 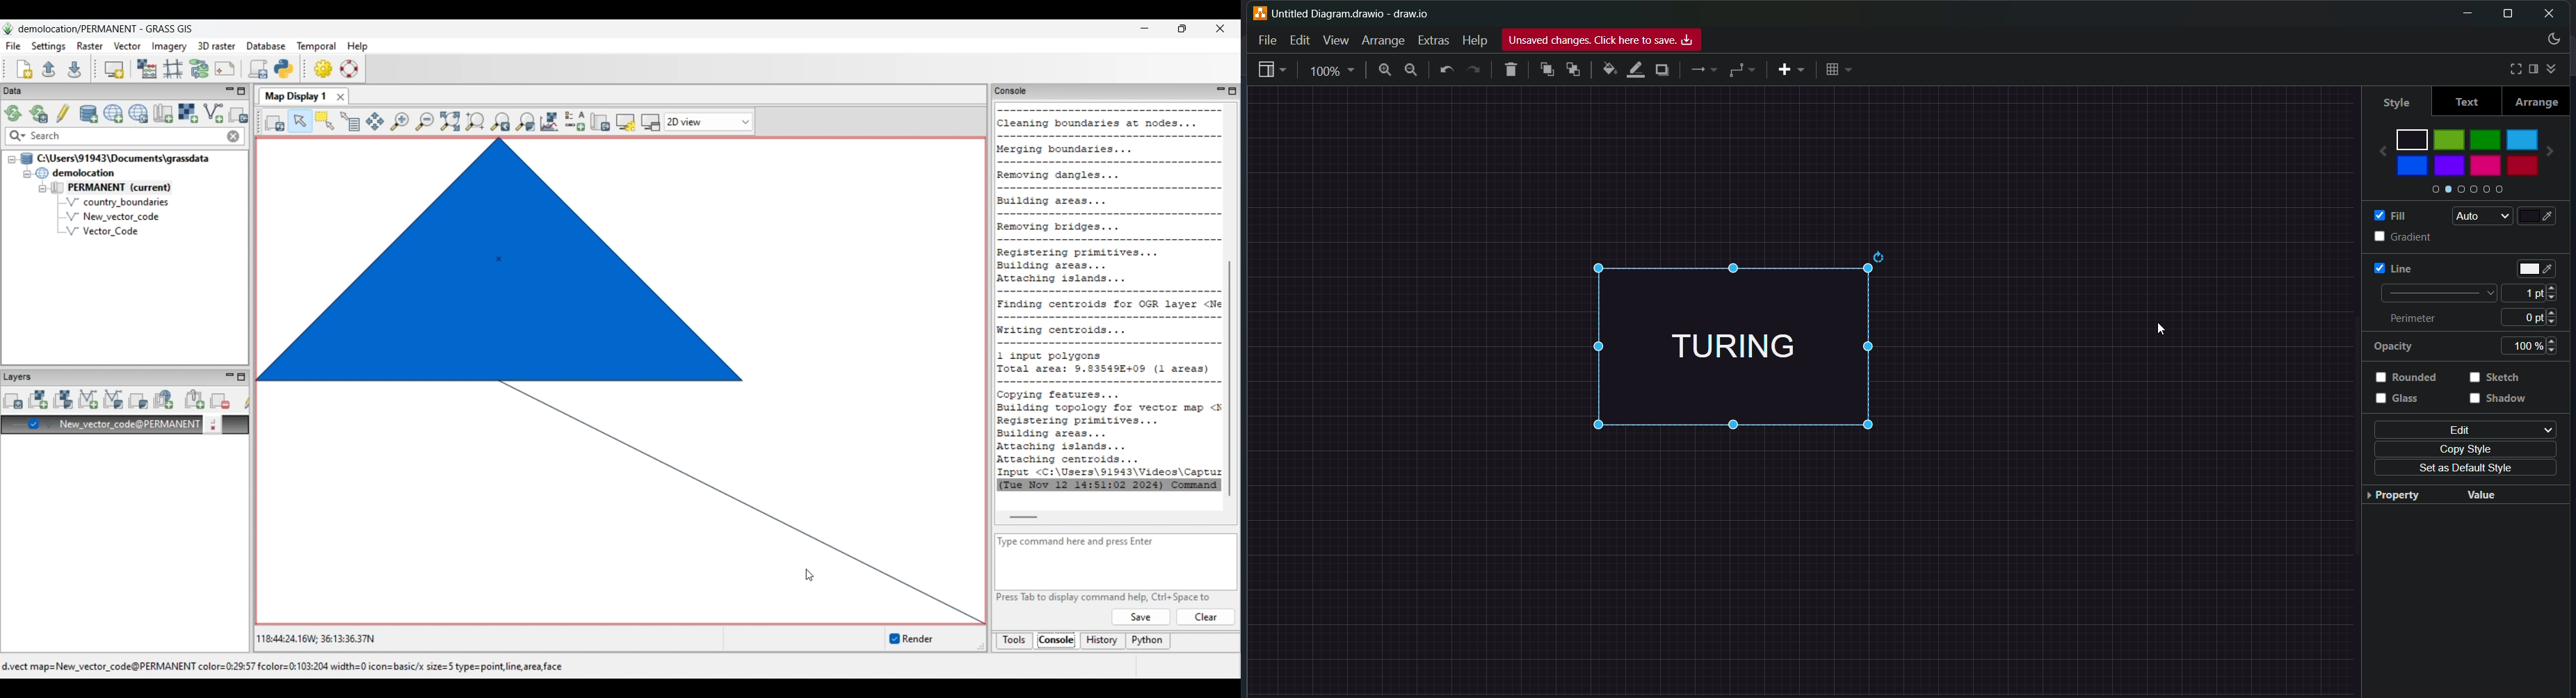 I want to click on 100%, so click(x=2535, y=346).